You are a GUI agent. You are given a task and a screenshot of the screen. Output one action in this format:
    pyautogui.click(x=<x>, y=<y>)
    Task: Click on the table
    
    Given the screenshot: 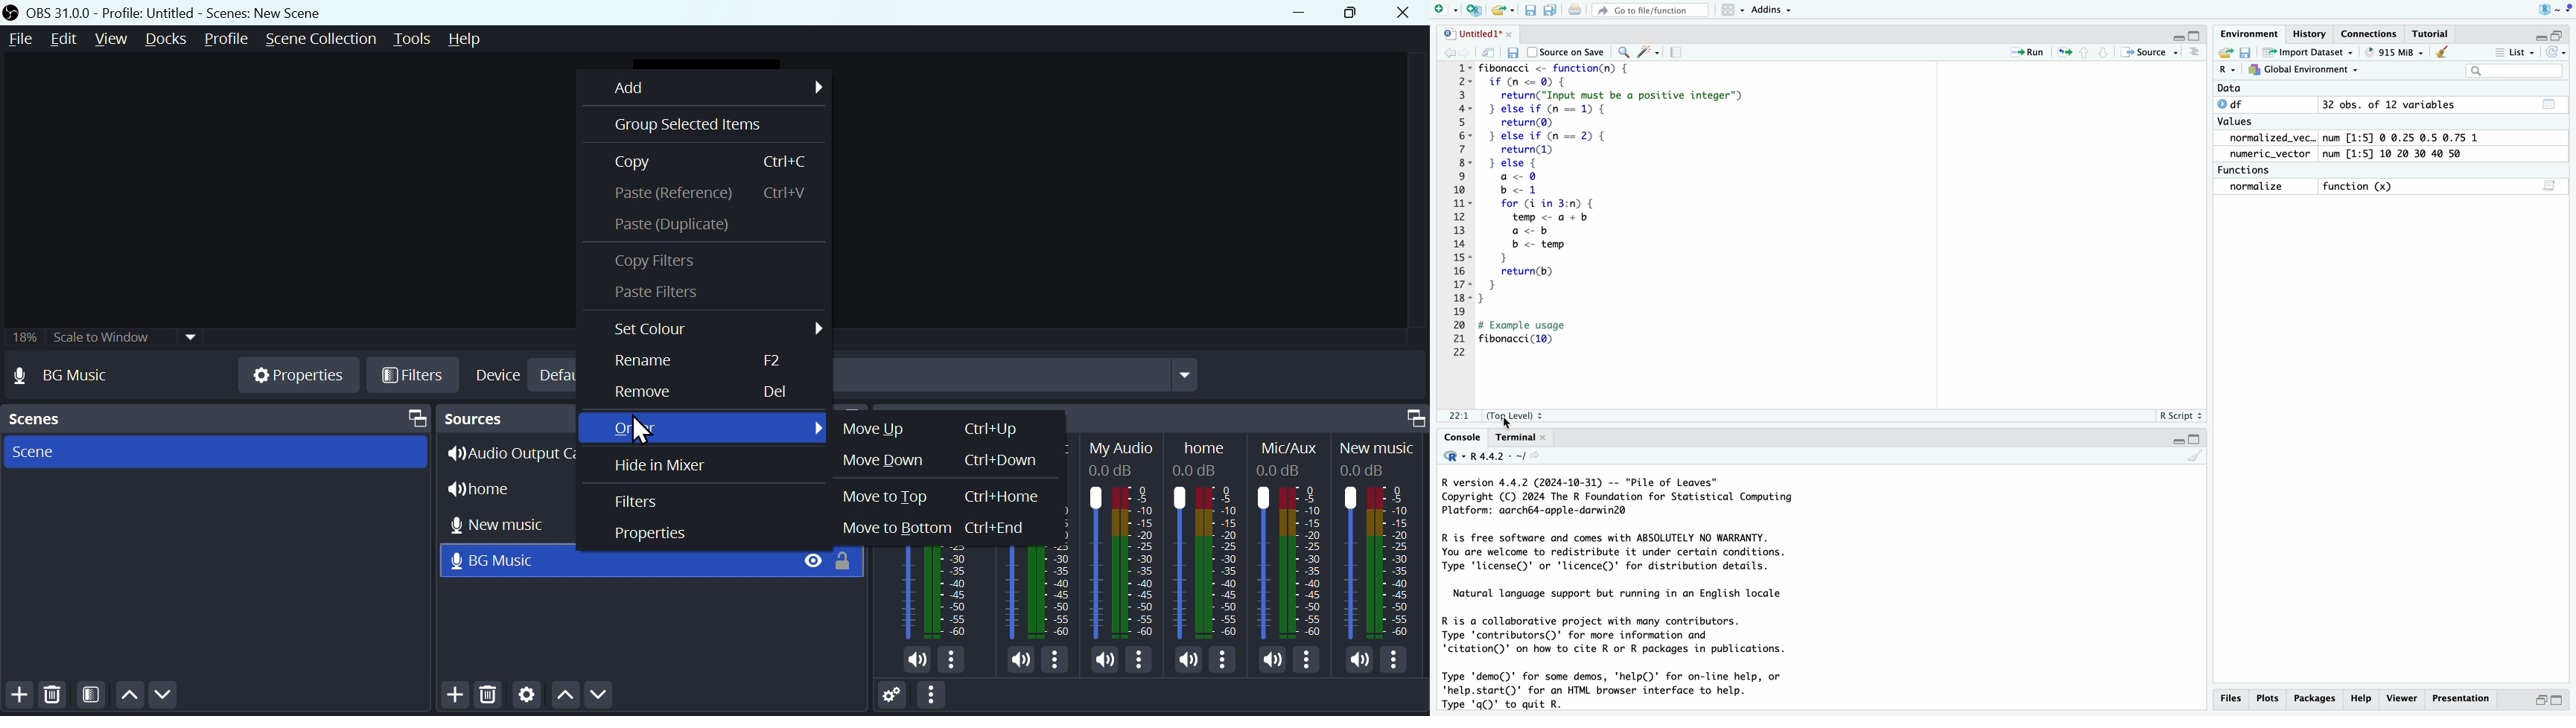 What is the action you would take?
    pyautogui.click(x=2551, y=103)
    